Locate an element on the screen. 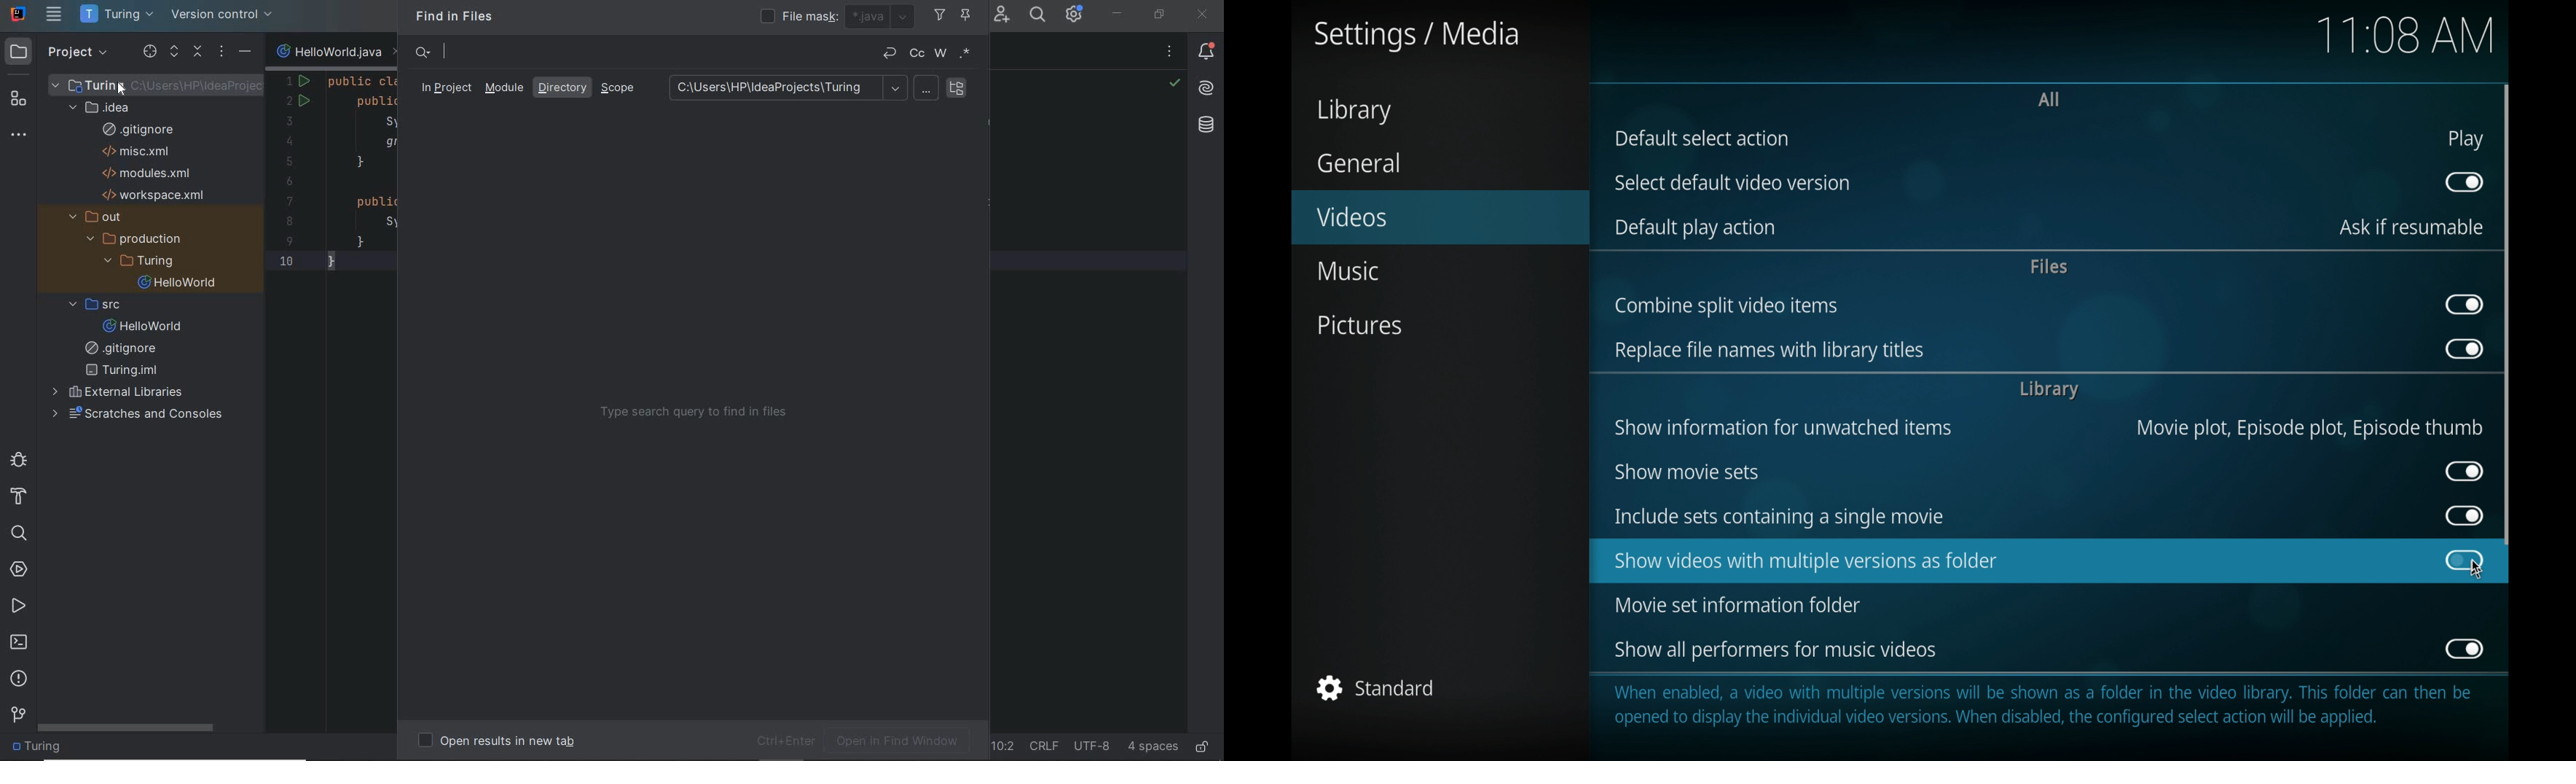 Image resolution: width=2576 pixels, height=784 pixels. toggle button is located at coordinates (2465, 471).